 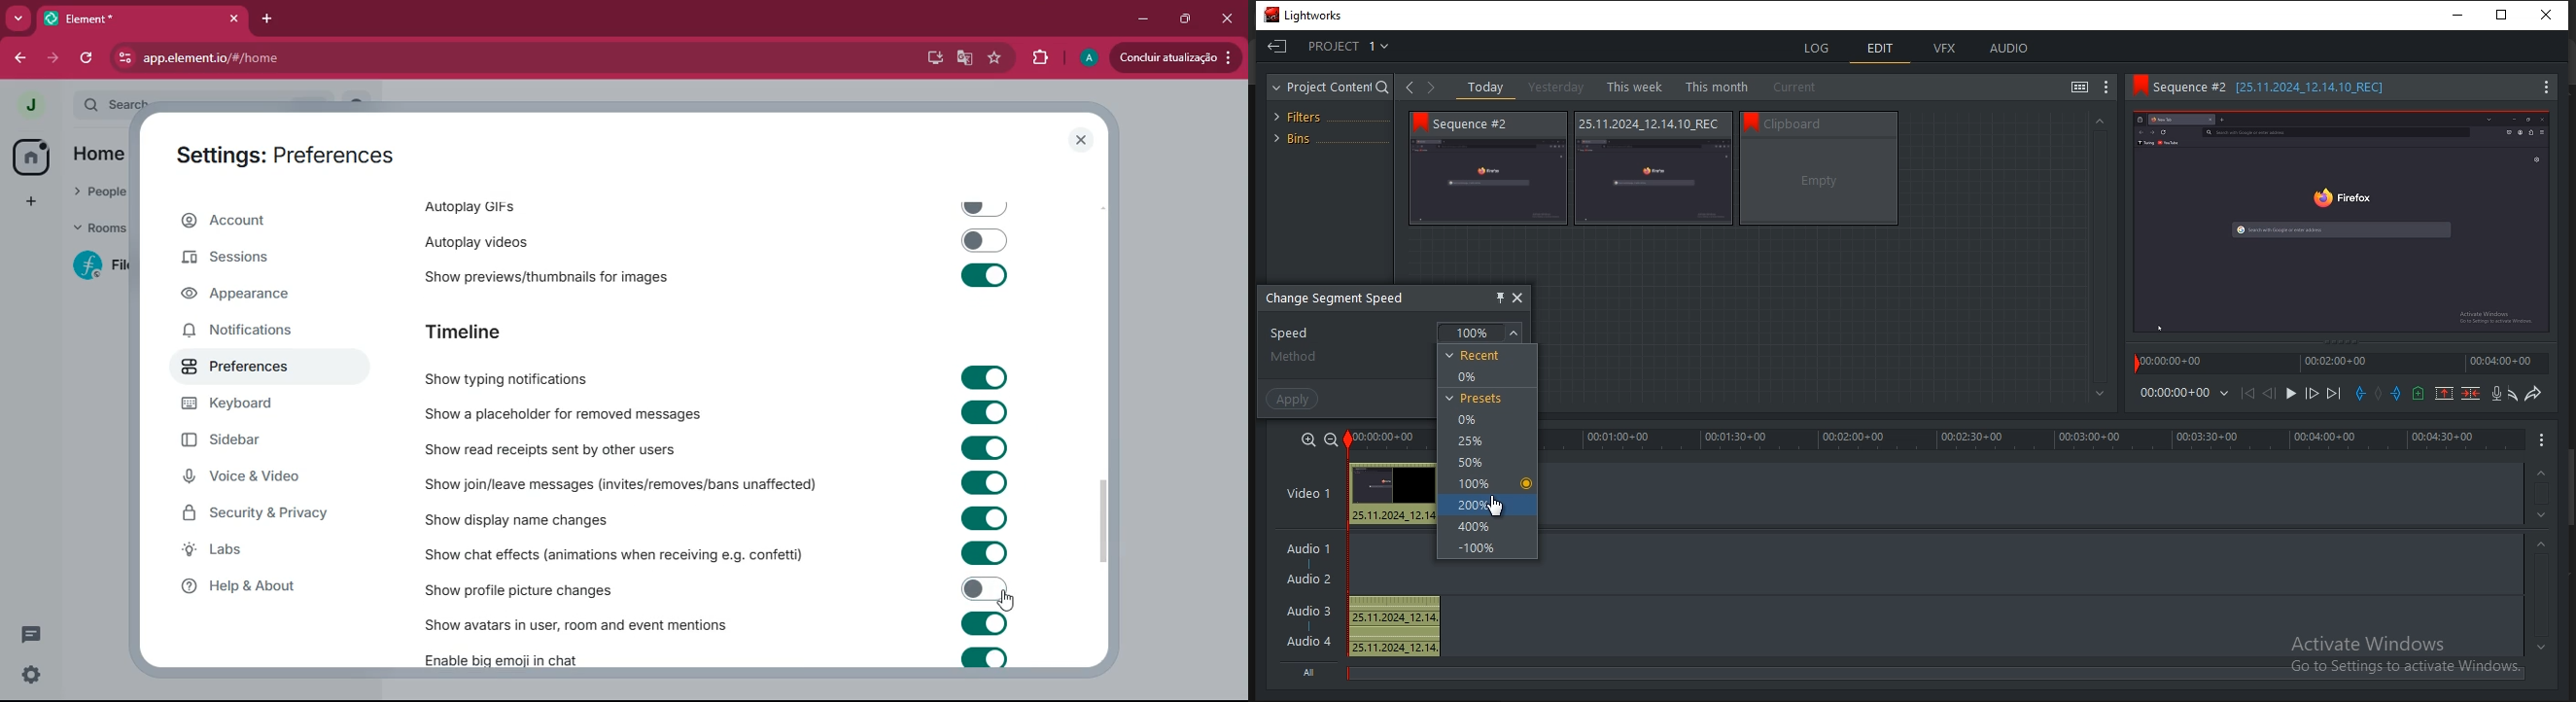 I want to click on back, so click(x=21, y=58).